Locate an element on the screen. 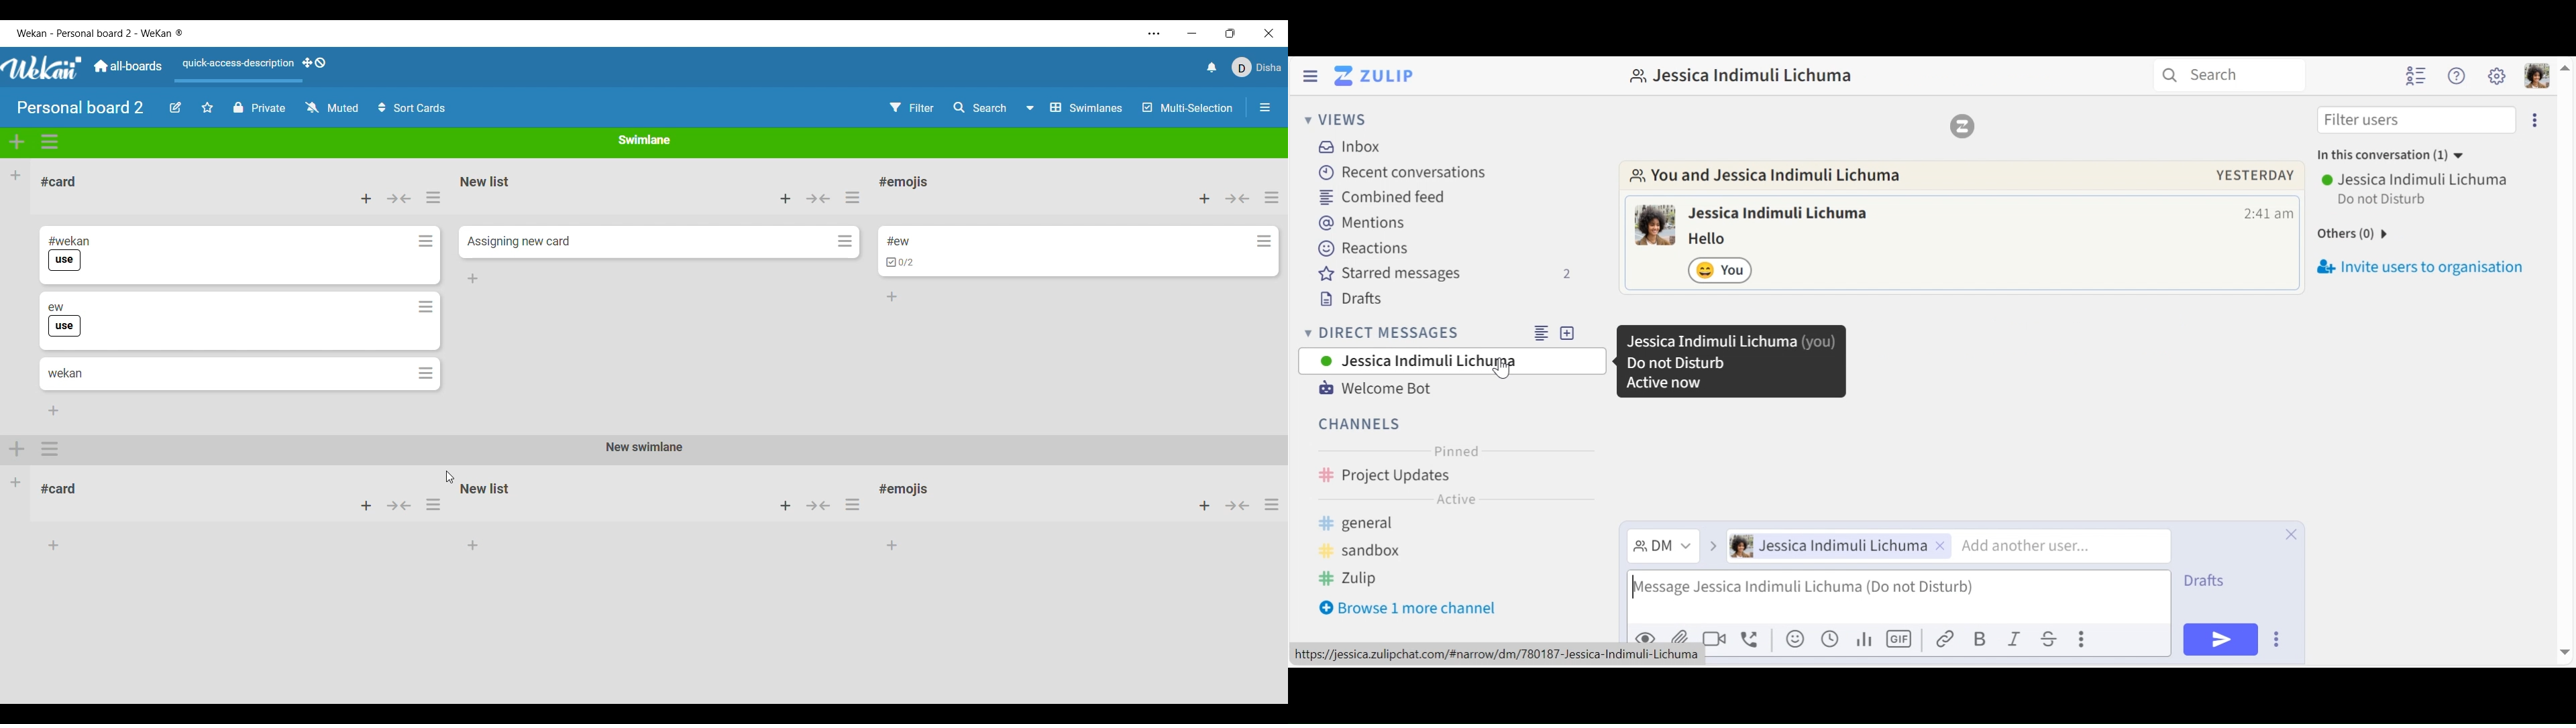 The width and height of the screenshot is (2576, 728). Add card to top of list is located at coordinates (366, 198).